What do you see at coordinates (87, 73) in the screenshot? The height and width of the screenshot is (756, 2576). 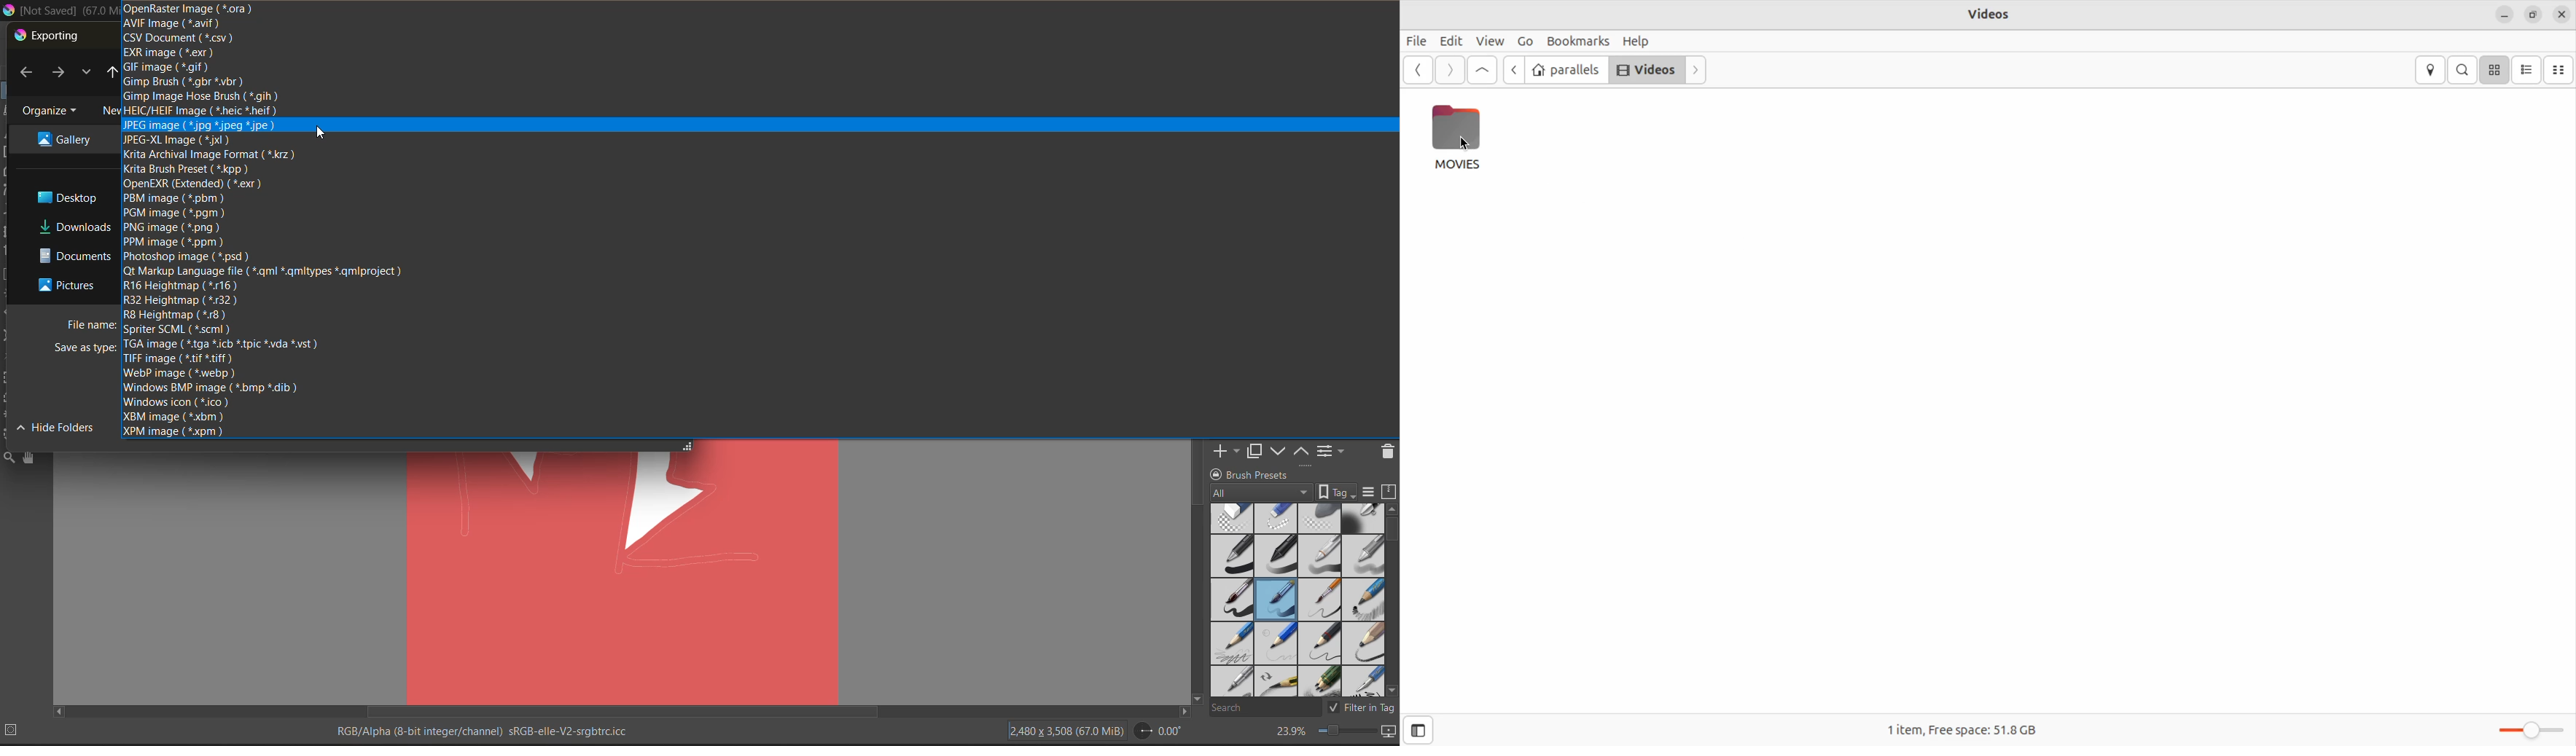 I see `recent ` at bounding box center [87, 73].